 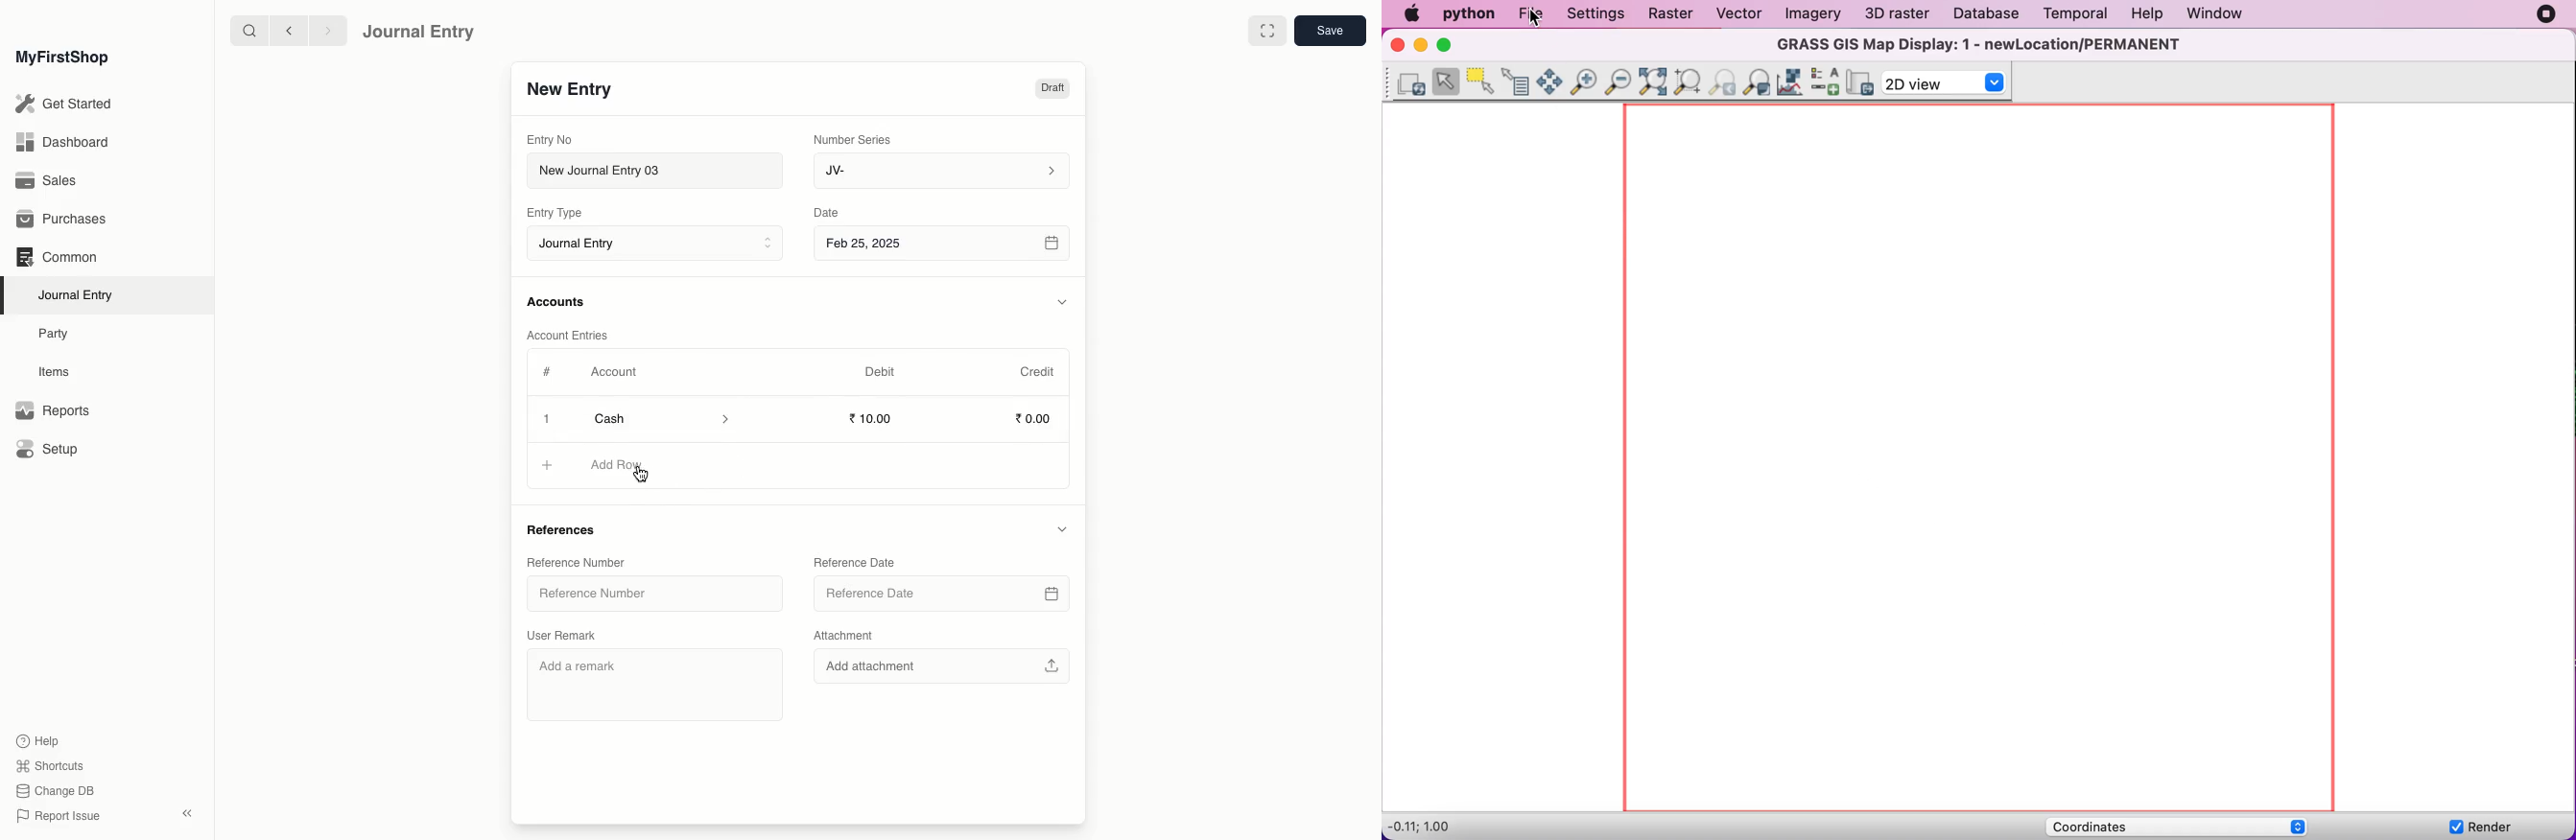 I want to click on Hide, so click(x=1061, y=529).